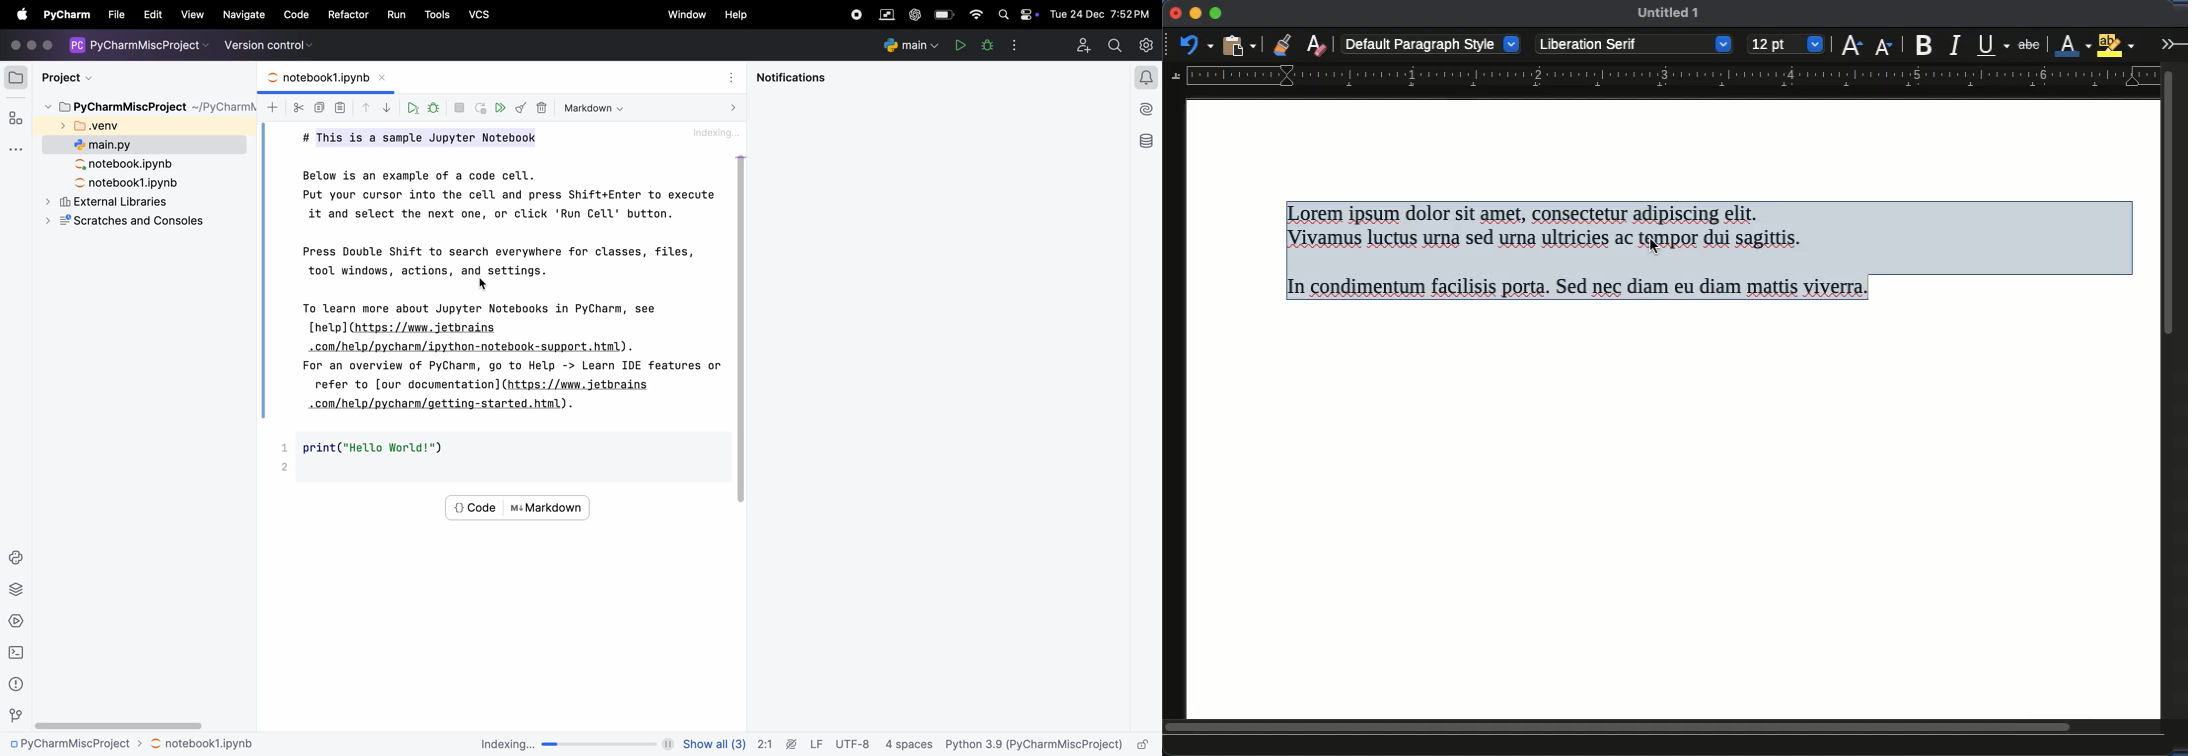 Image resolution: width=2212 pixels, height=756 pixels. What do you see at coordinates (1994, 45) in the screenshot?
I see `underline ` at bounding box center [1994, 45].